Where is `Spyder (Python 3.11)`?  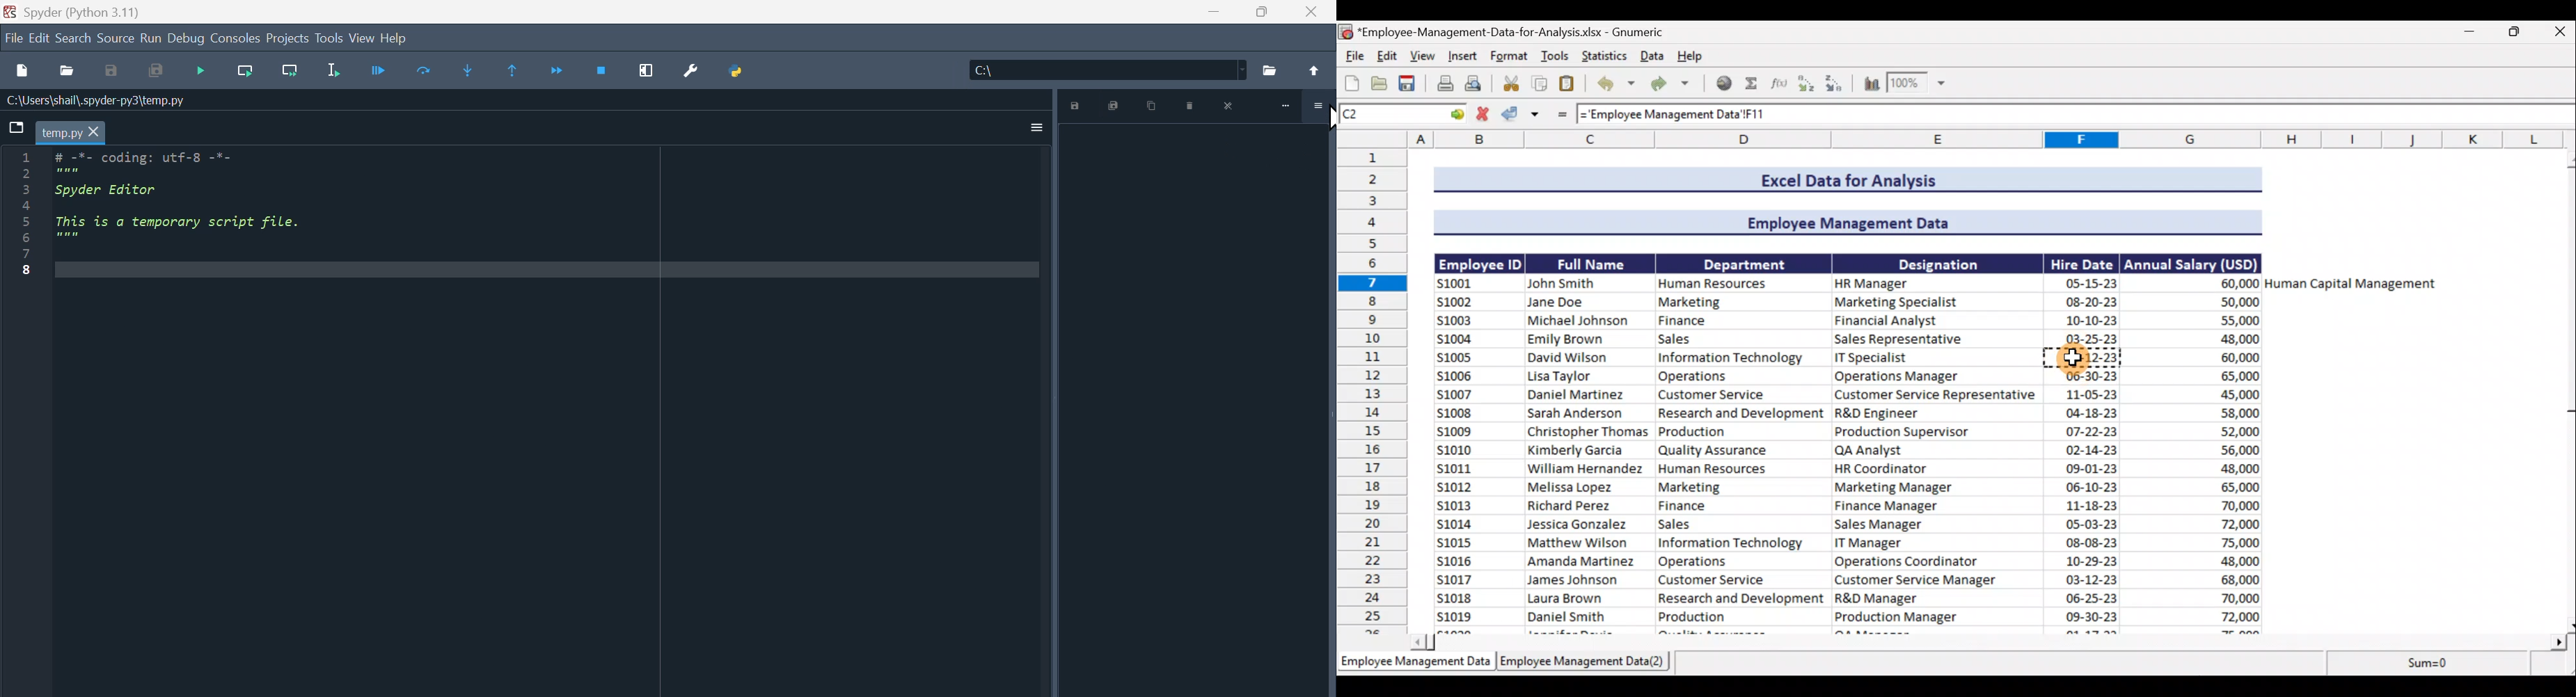
Spyder (Python 3.11) is located at coordinates (84, 13).